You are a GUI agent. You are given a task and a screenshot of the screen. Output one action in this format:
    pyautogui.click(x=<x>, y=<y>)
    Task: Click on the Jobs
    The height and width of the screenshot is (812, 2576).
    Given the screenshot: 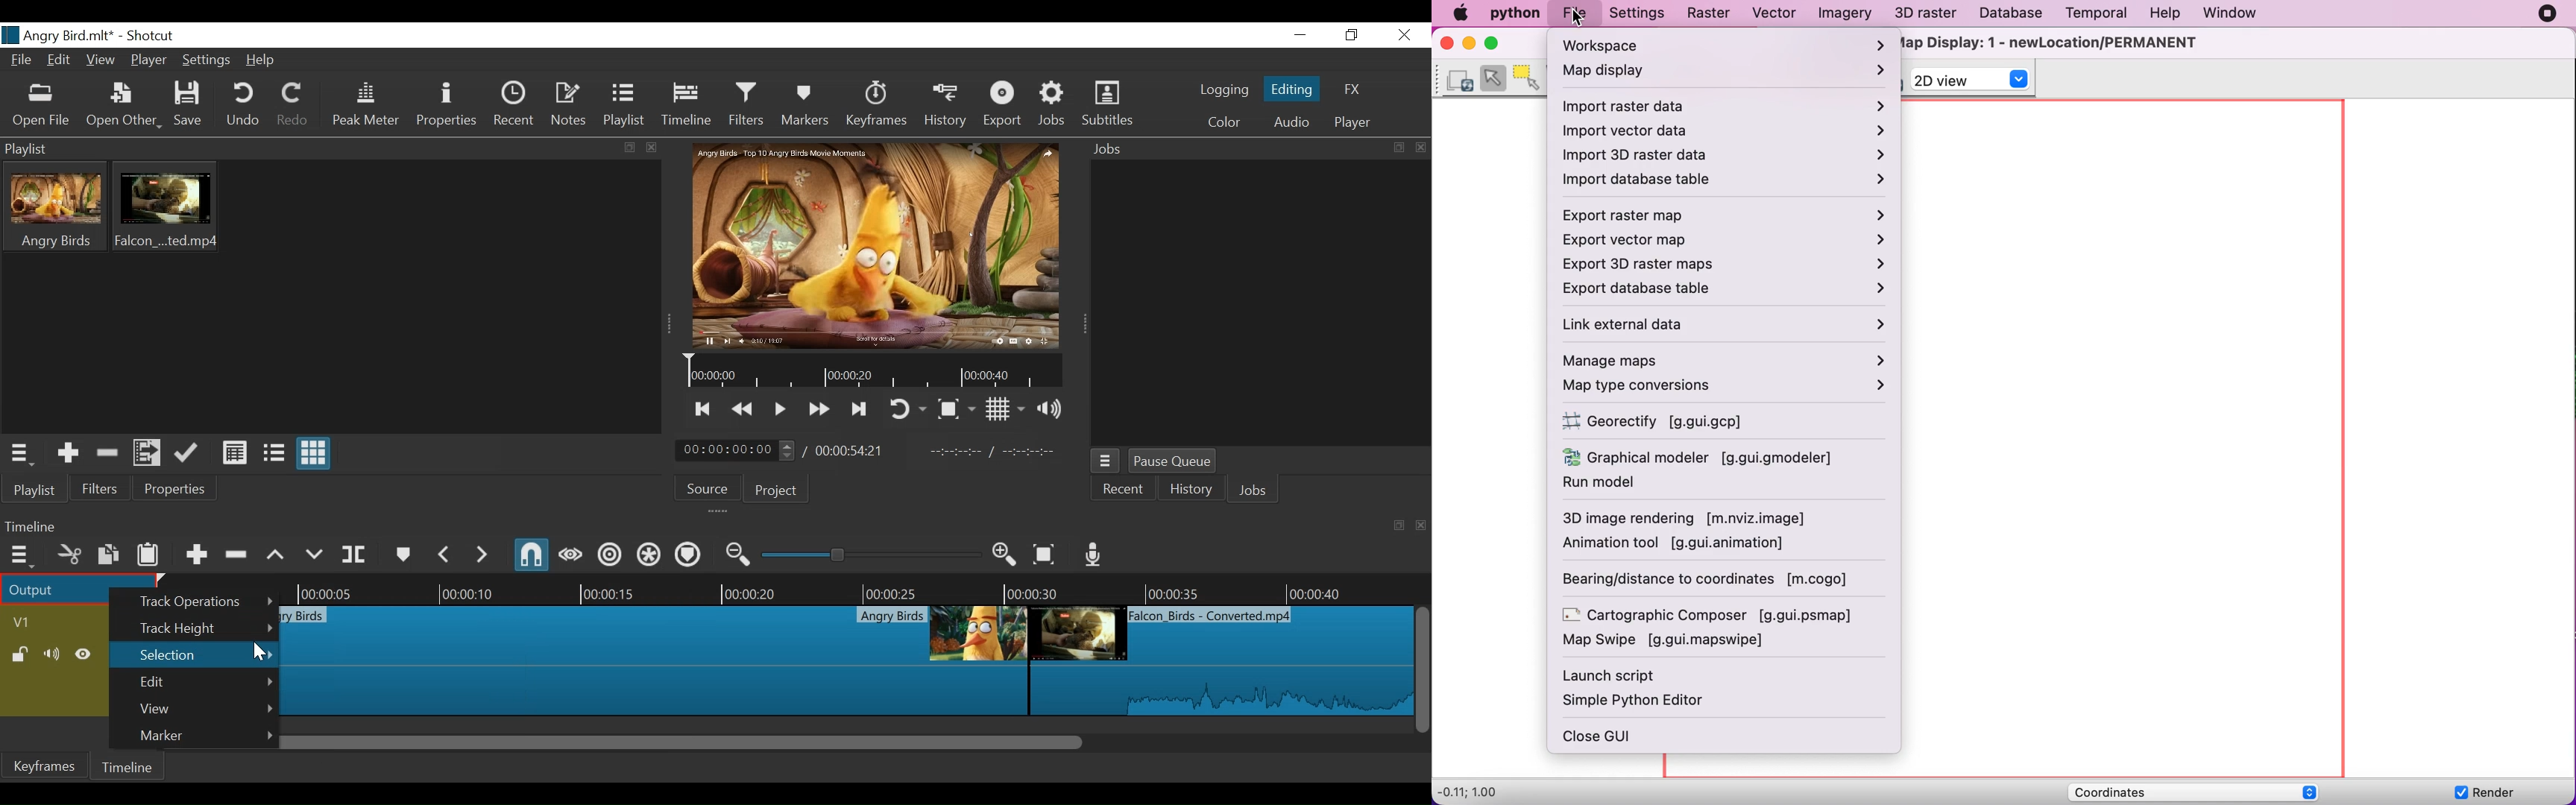 What is the action you would take?
    pyautogui.click(x=1256, y=489)
    